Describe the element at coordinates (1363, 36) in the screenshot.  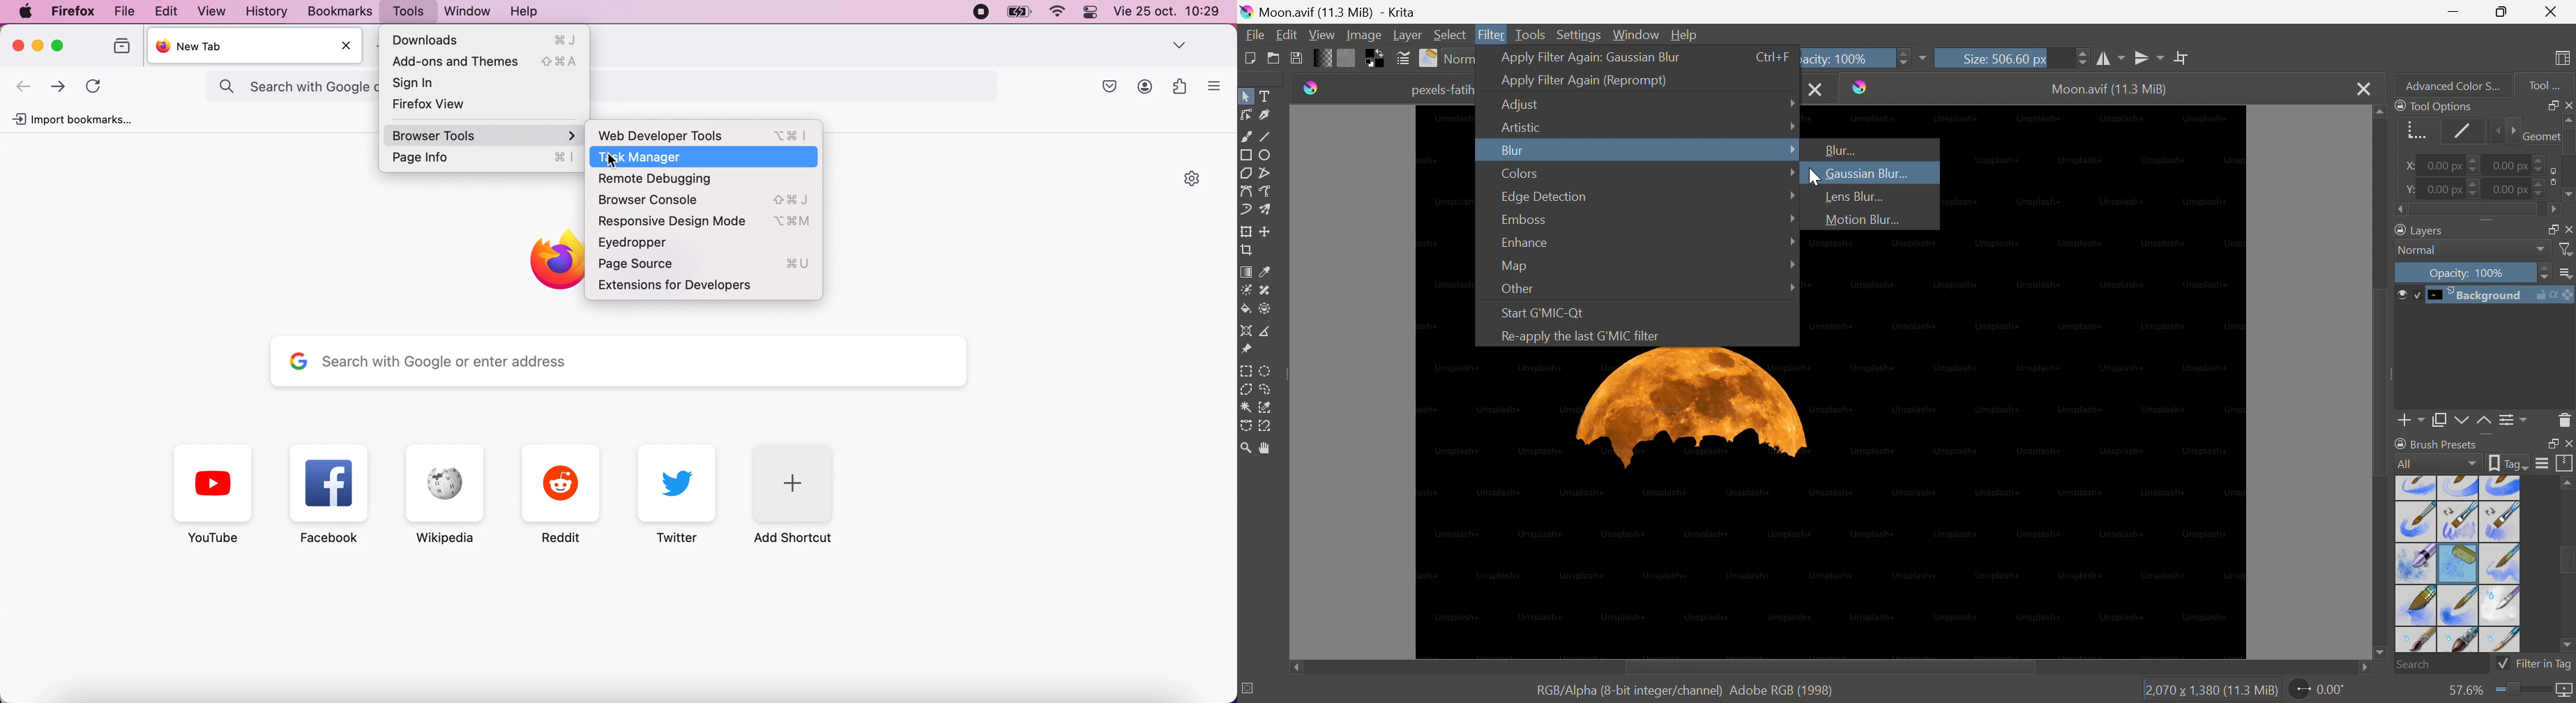
I see `Image` at that location.